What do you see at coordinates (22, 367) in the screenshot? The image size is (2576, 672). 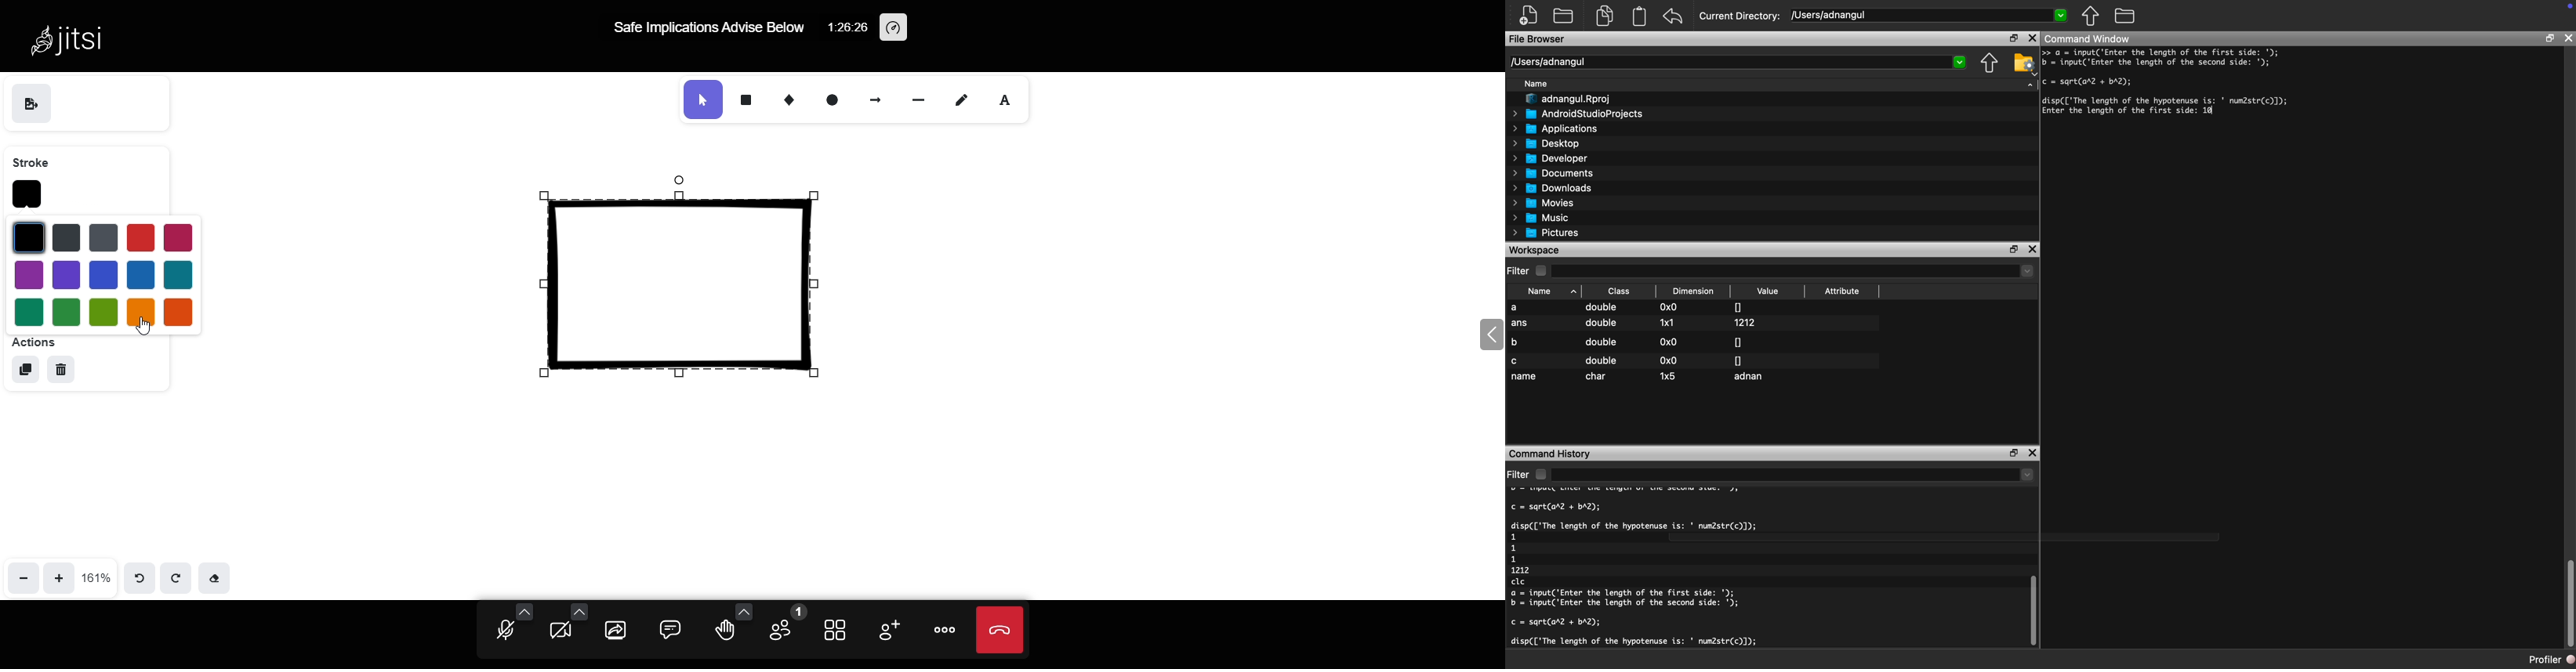 I see `duplicate` at bounding box center [22, 367].